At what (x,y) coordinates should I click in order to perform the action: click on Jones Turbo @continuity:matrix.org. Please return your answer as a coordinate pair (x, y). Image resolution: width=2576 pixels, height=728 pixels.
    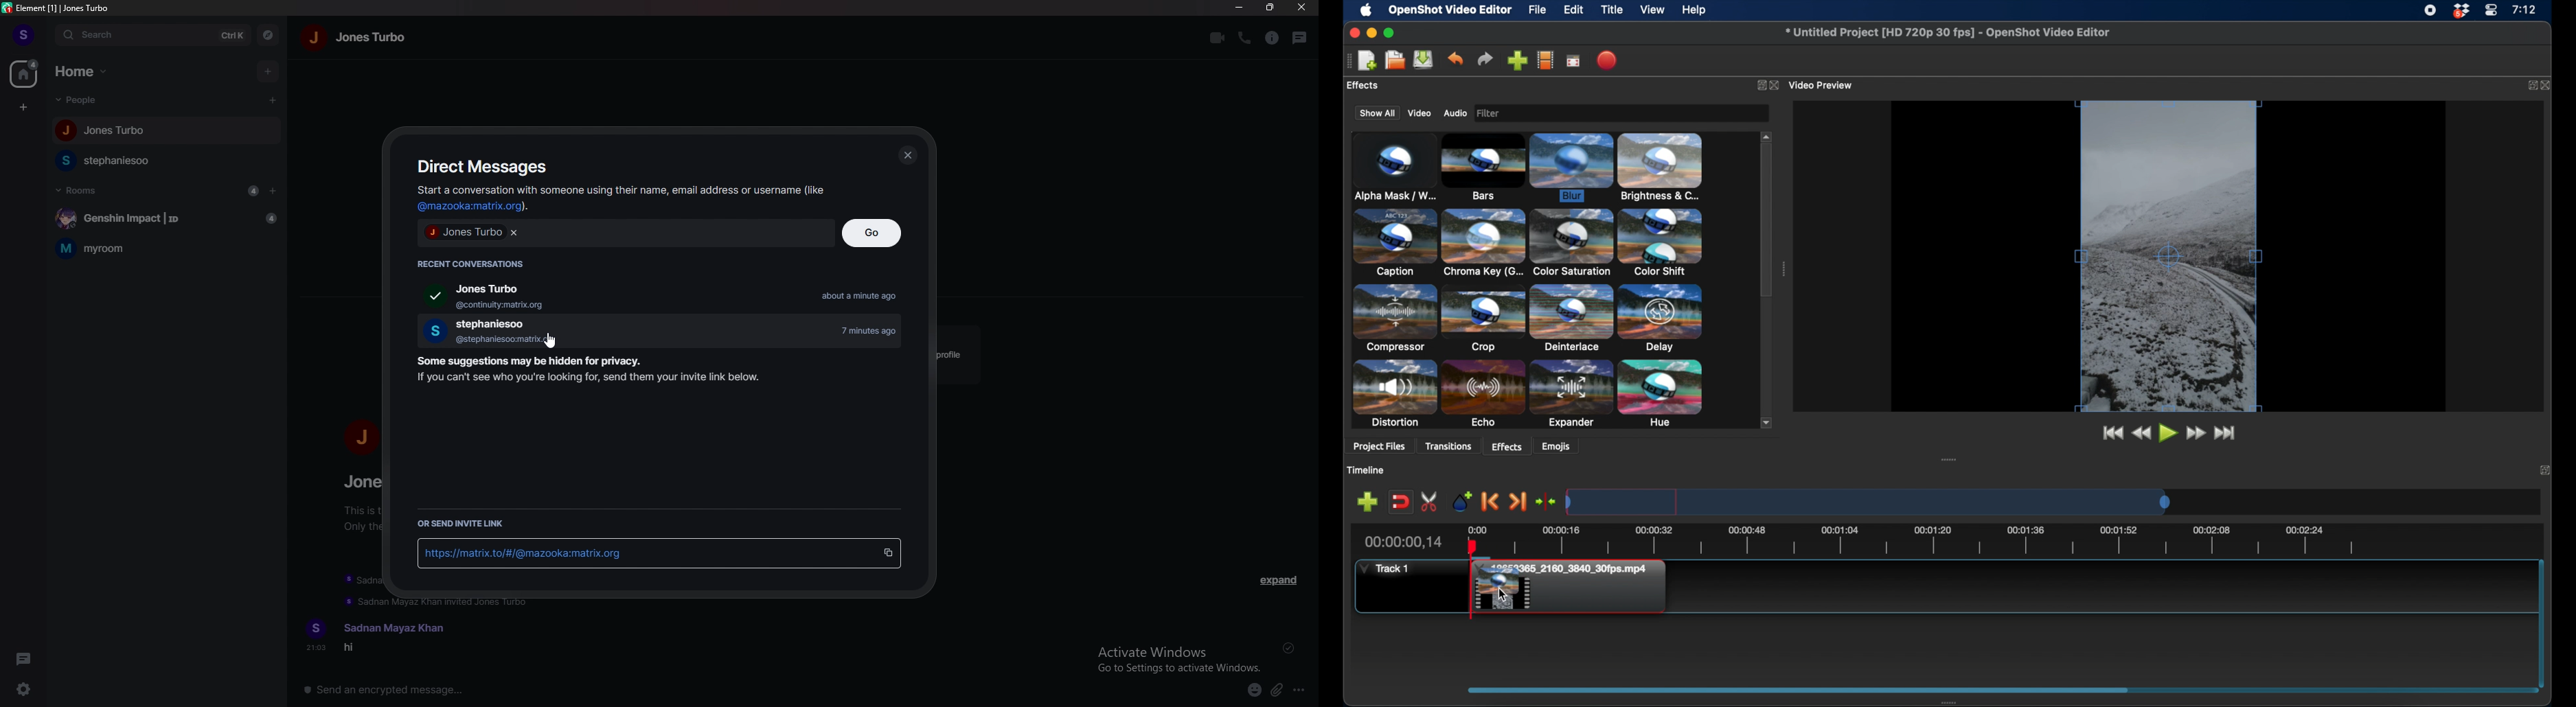
    Looking at the image, I should click on (475, 297).